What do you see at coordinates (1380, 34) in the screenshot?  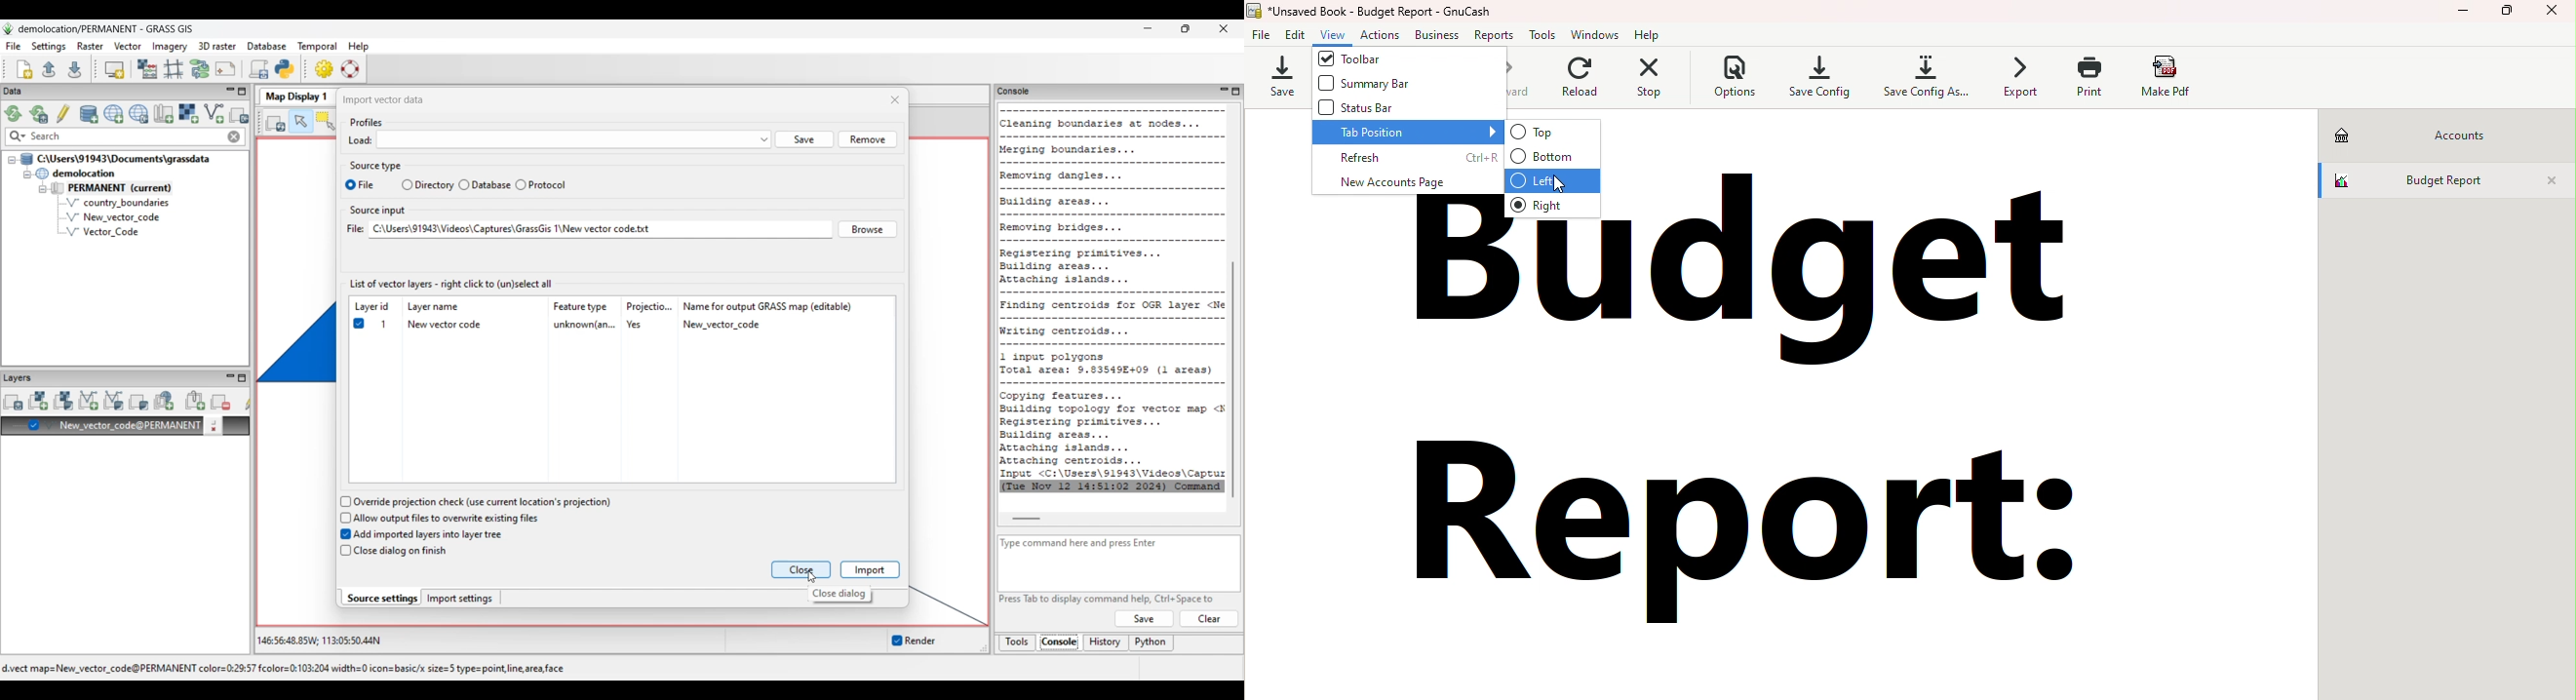 I see `Actions` at bounding box center [1380, 34].